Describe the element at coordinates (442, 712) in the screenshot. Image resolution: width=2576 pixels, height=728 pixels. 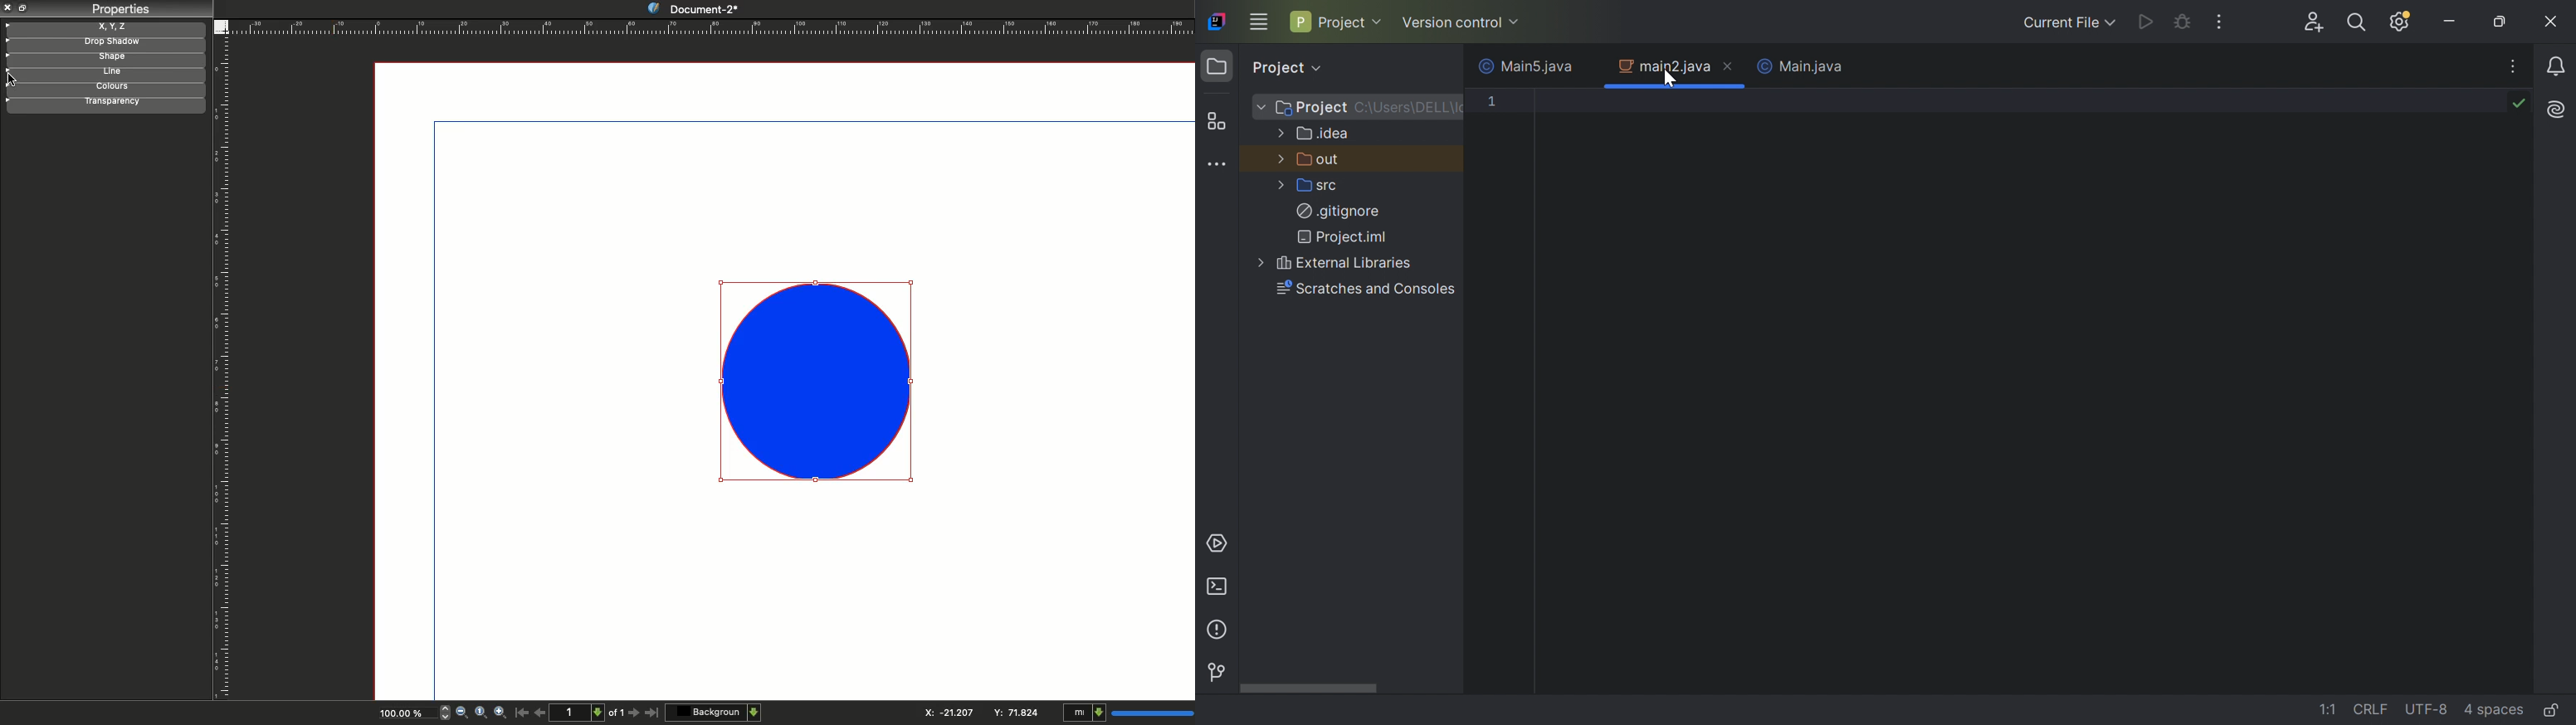
I see `zoom in and out` at that location.